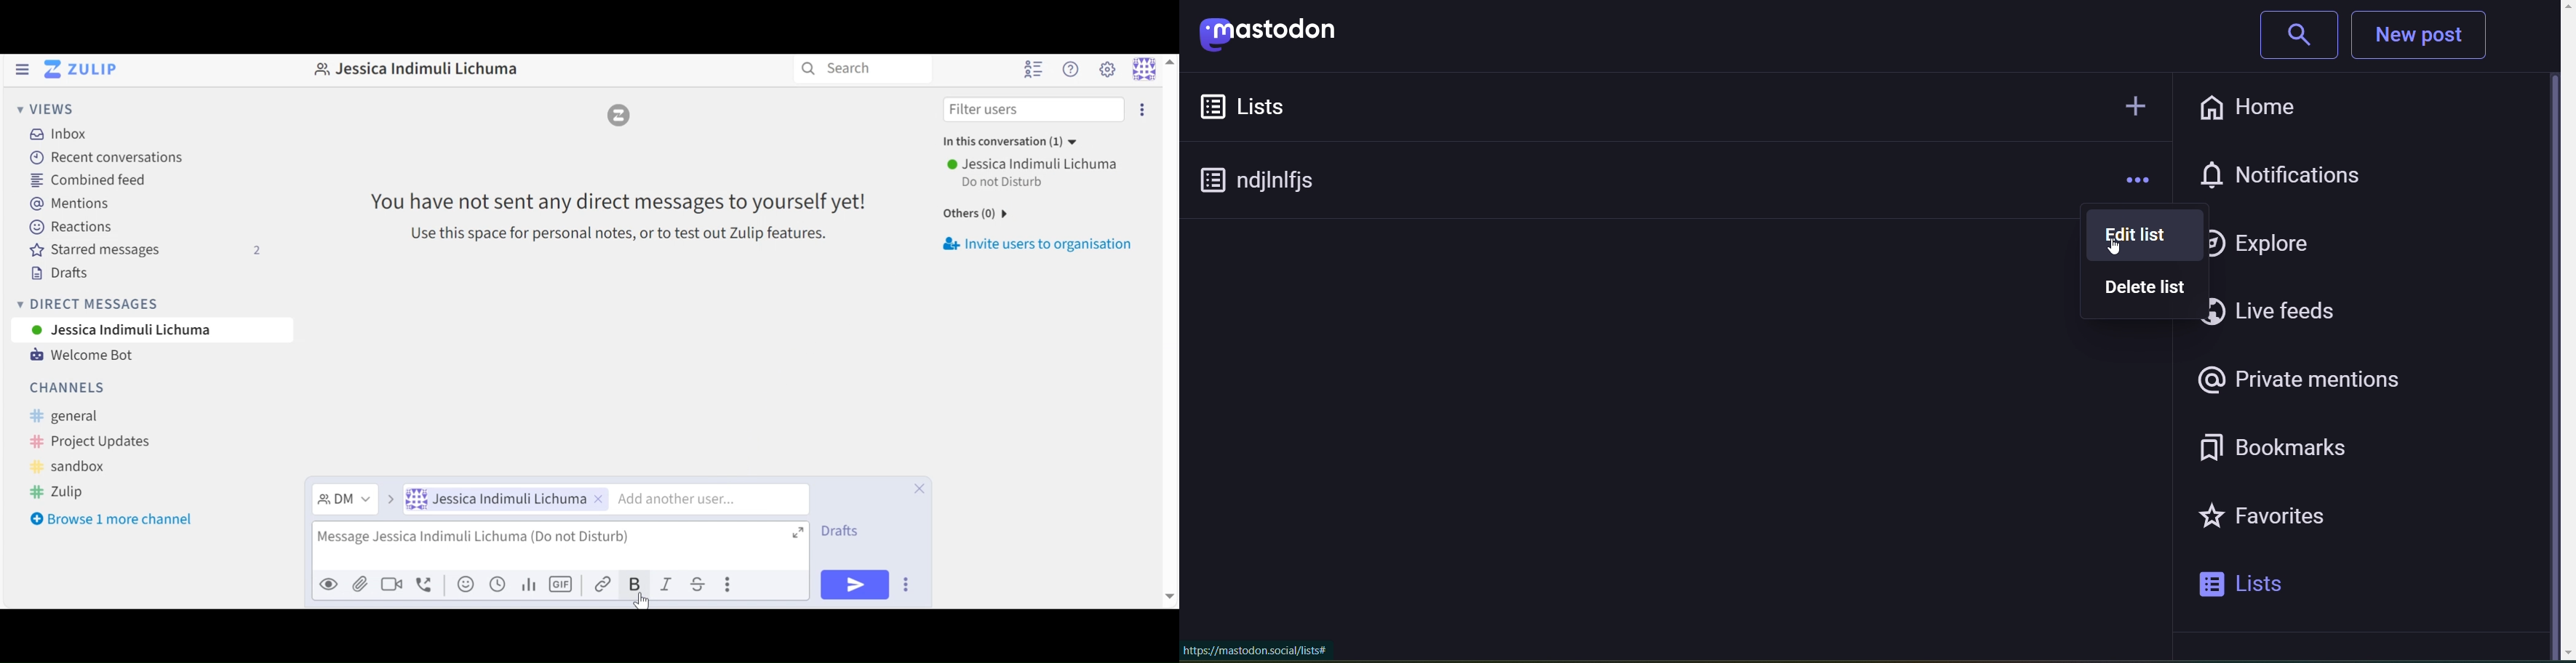 This screenshot has width=2576, height=672. I want to click on filter users, so click(988, 109).